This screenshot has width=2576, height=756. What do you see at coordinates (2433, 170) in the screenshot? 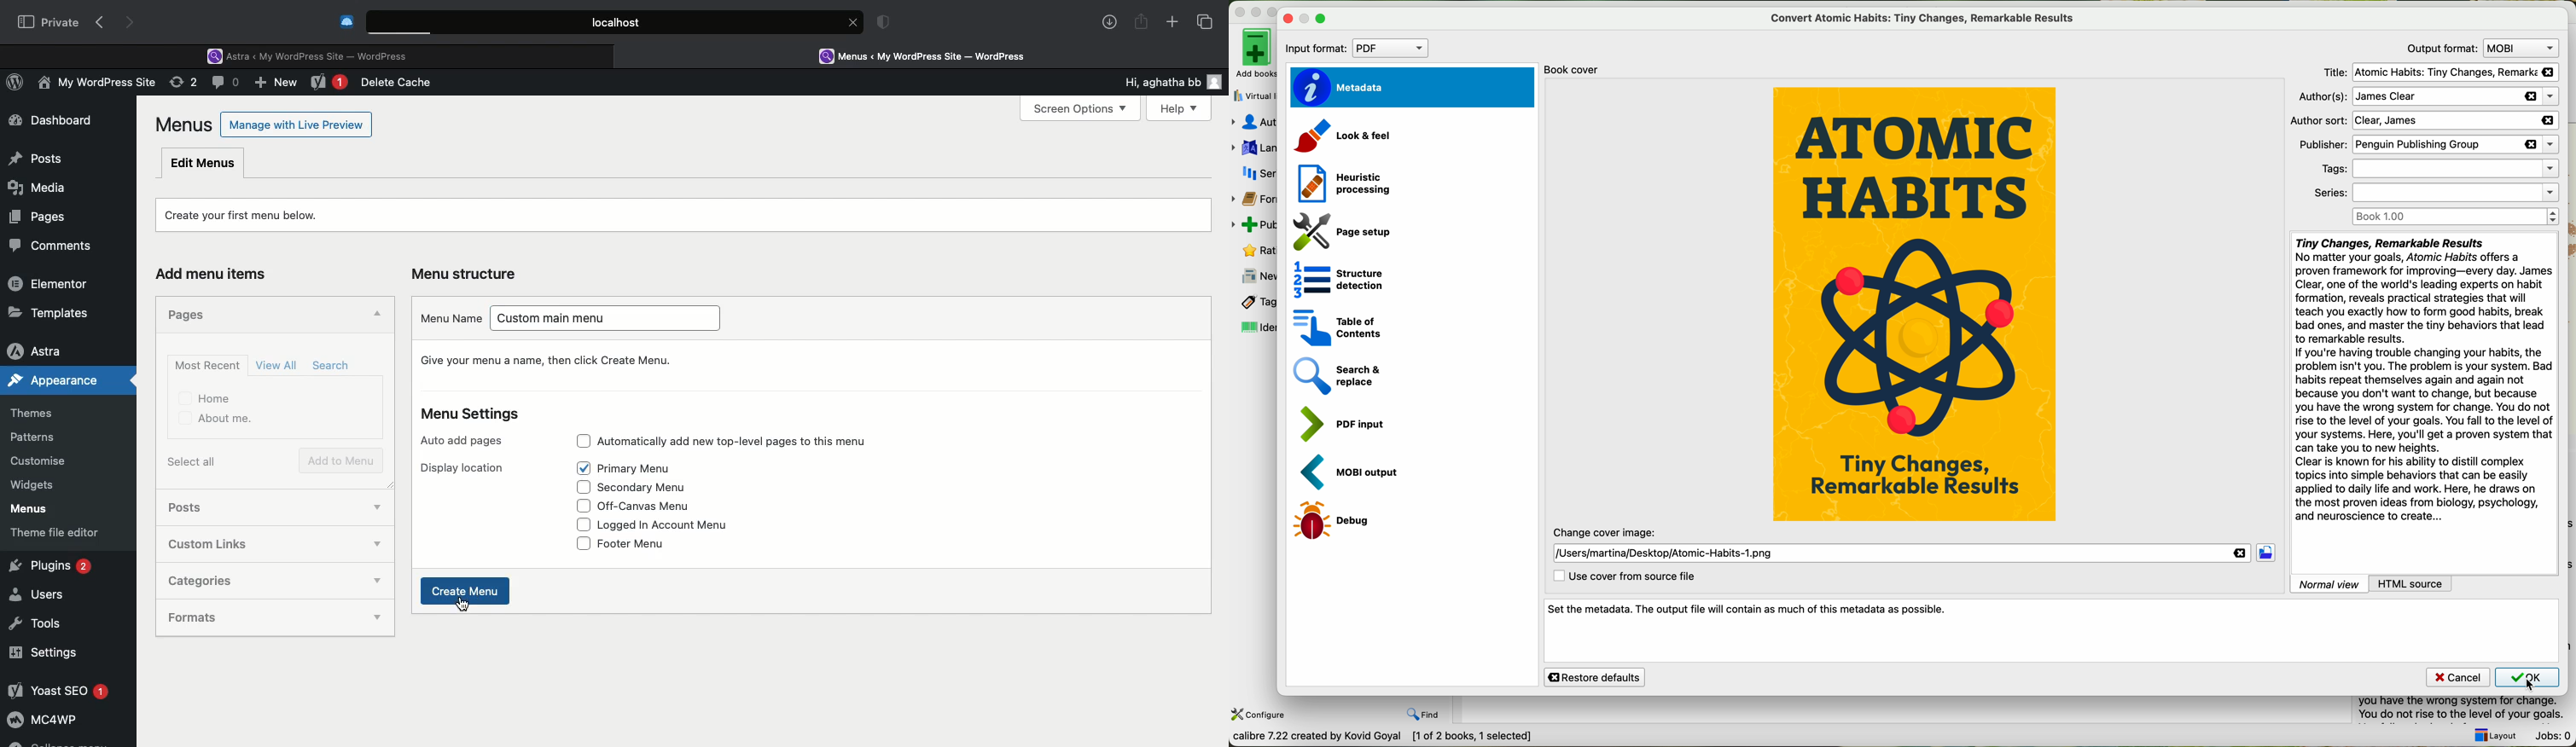
I see `tags` at bounding box center [2433, 170].